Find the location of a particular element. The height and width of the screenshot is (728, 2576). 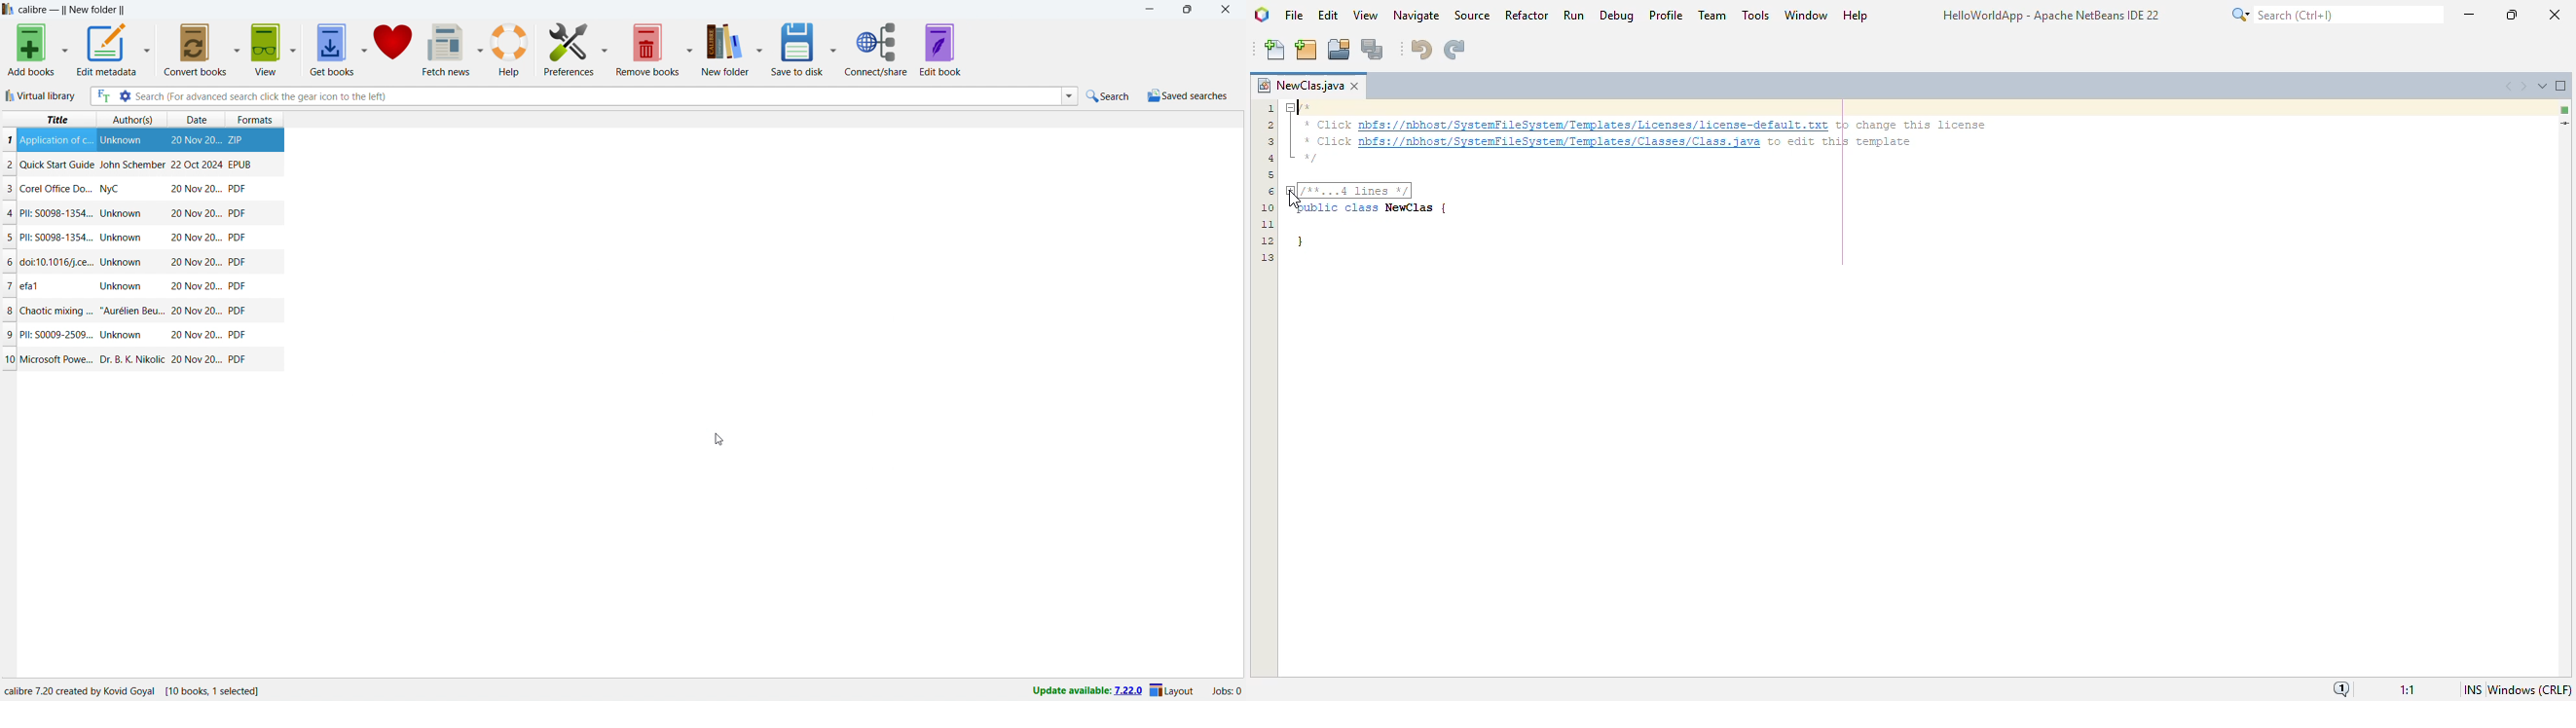

PDF is located at coordinates (238, 286).